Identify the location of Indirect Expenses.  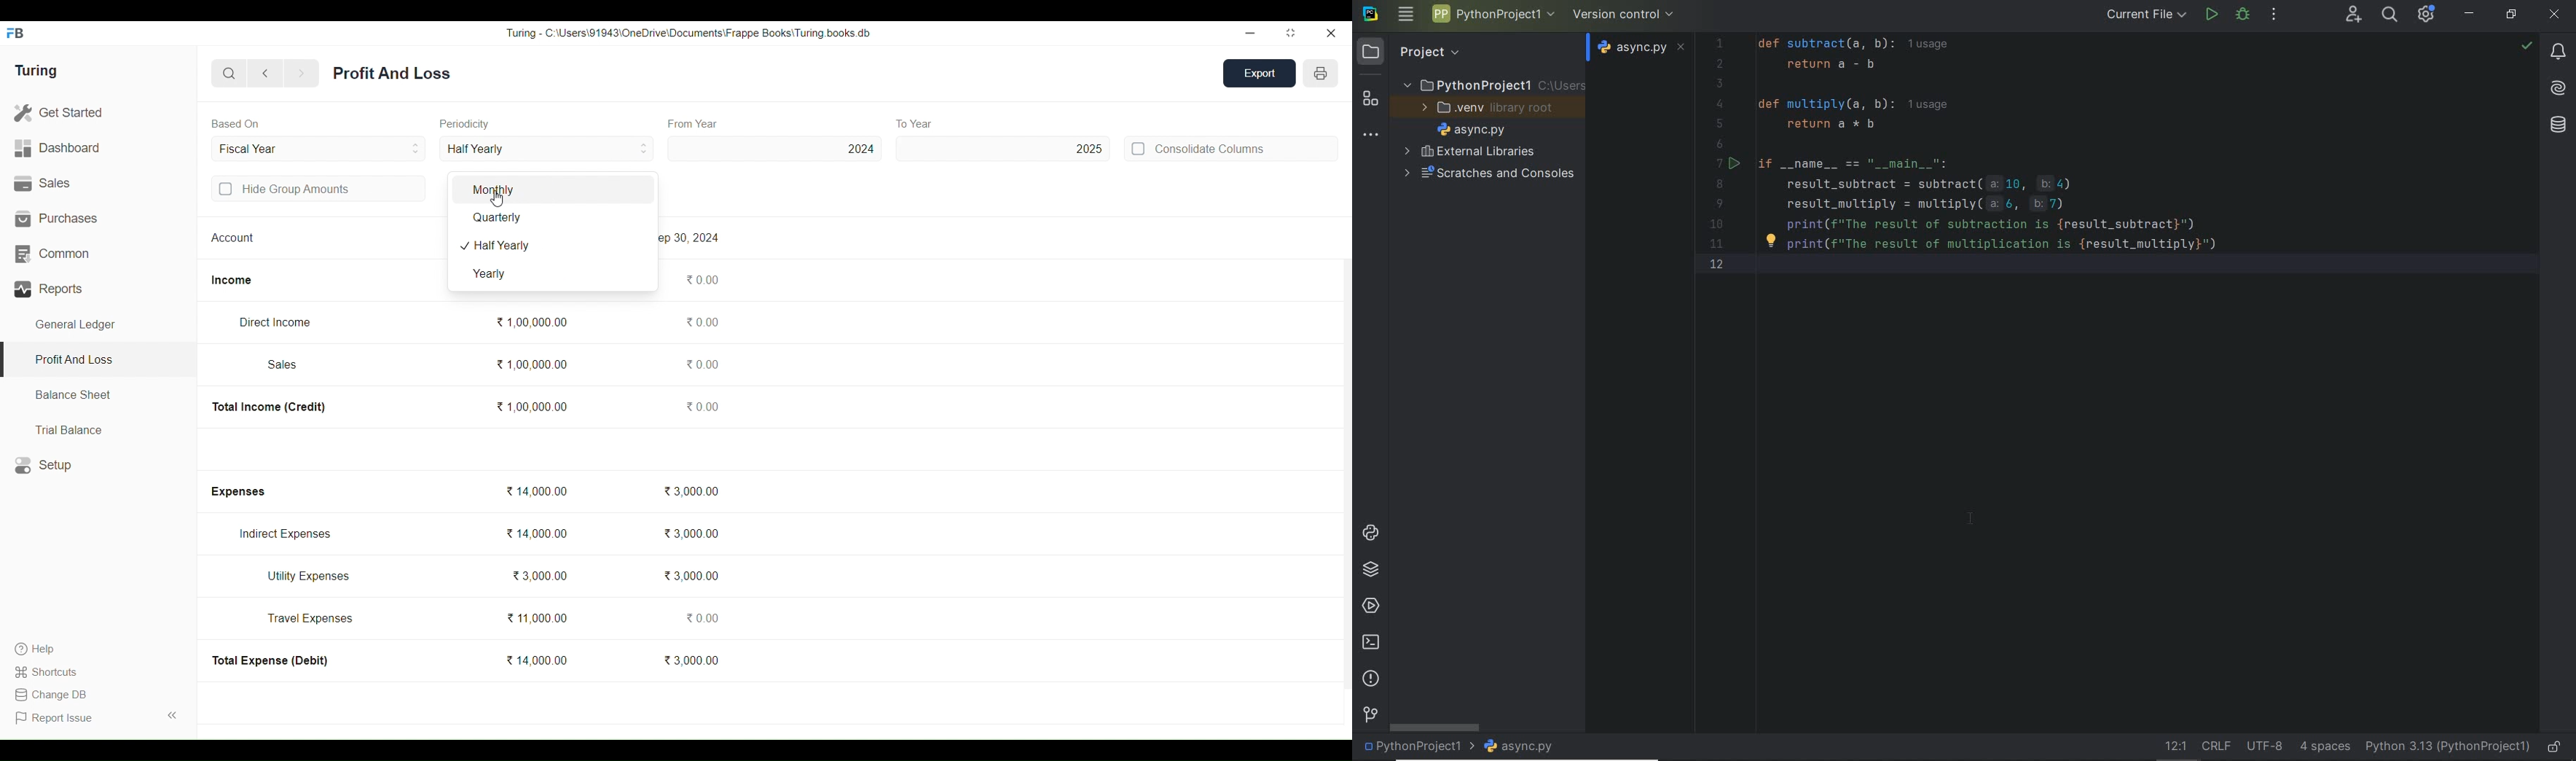
(285, 534).